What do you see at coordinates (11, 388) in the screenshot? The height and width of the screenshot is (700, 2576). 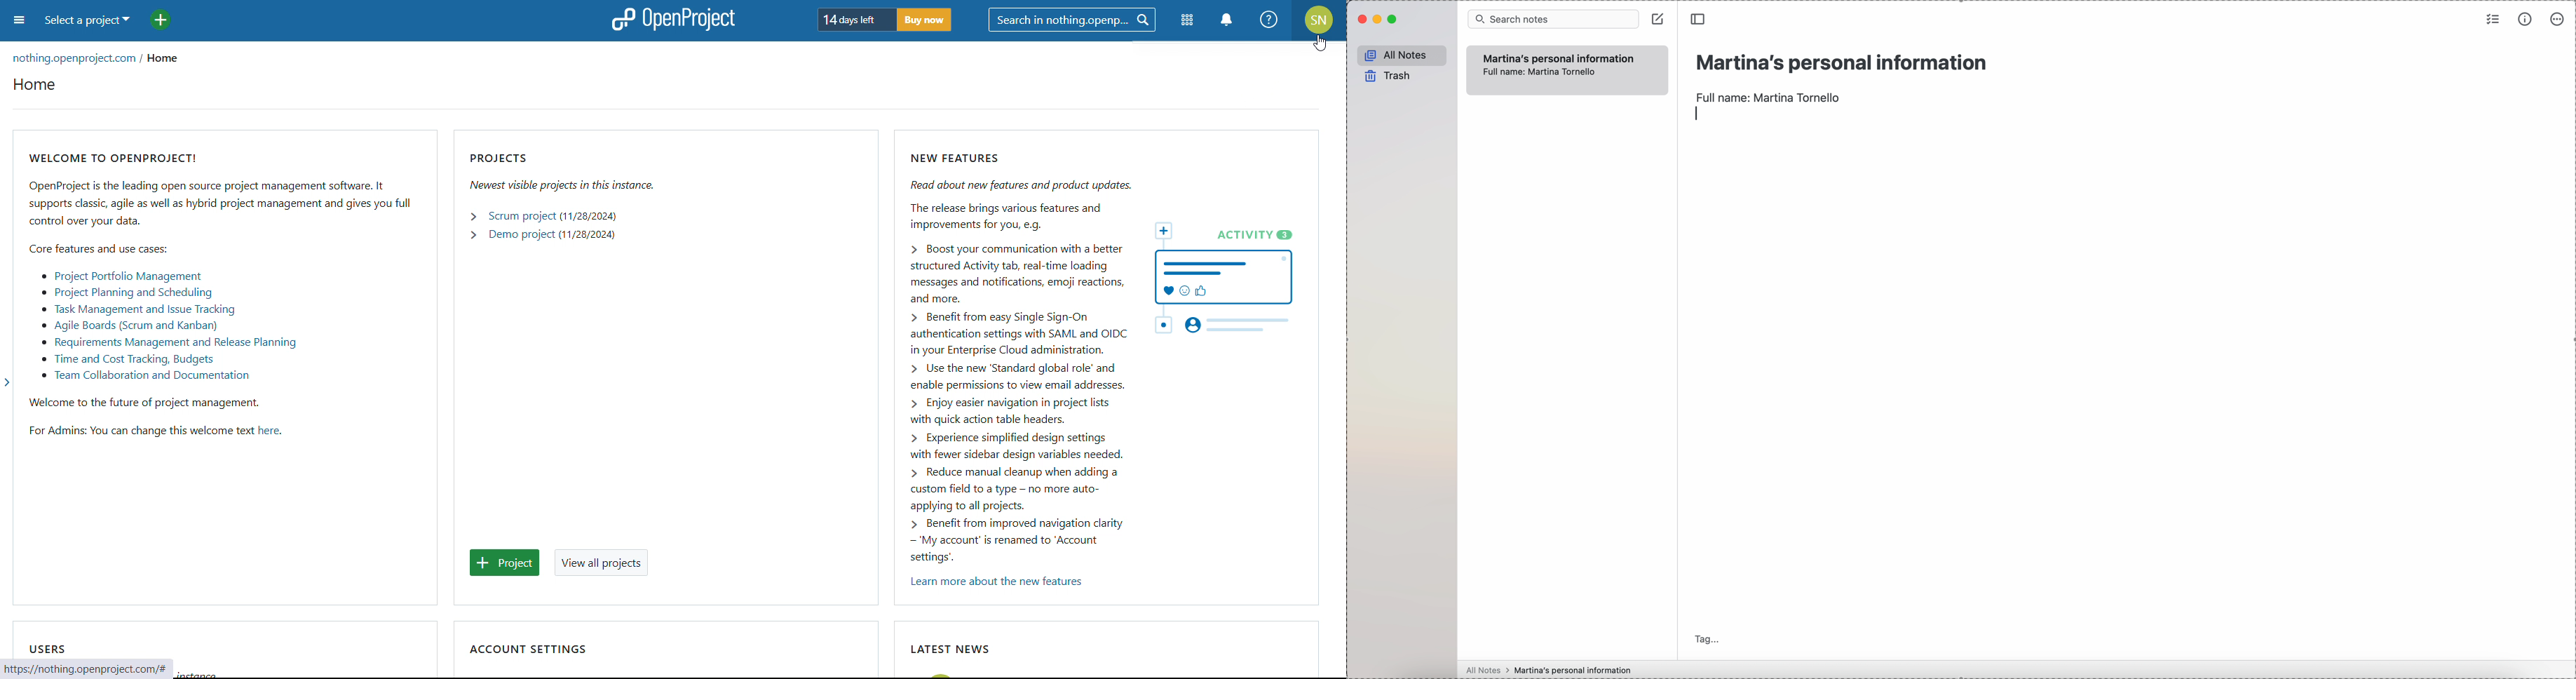 I see `expand sidebar menu` at bounding box center [11, 388].